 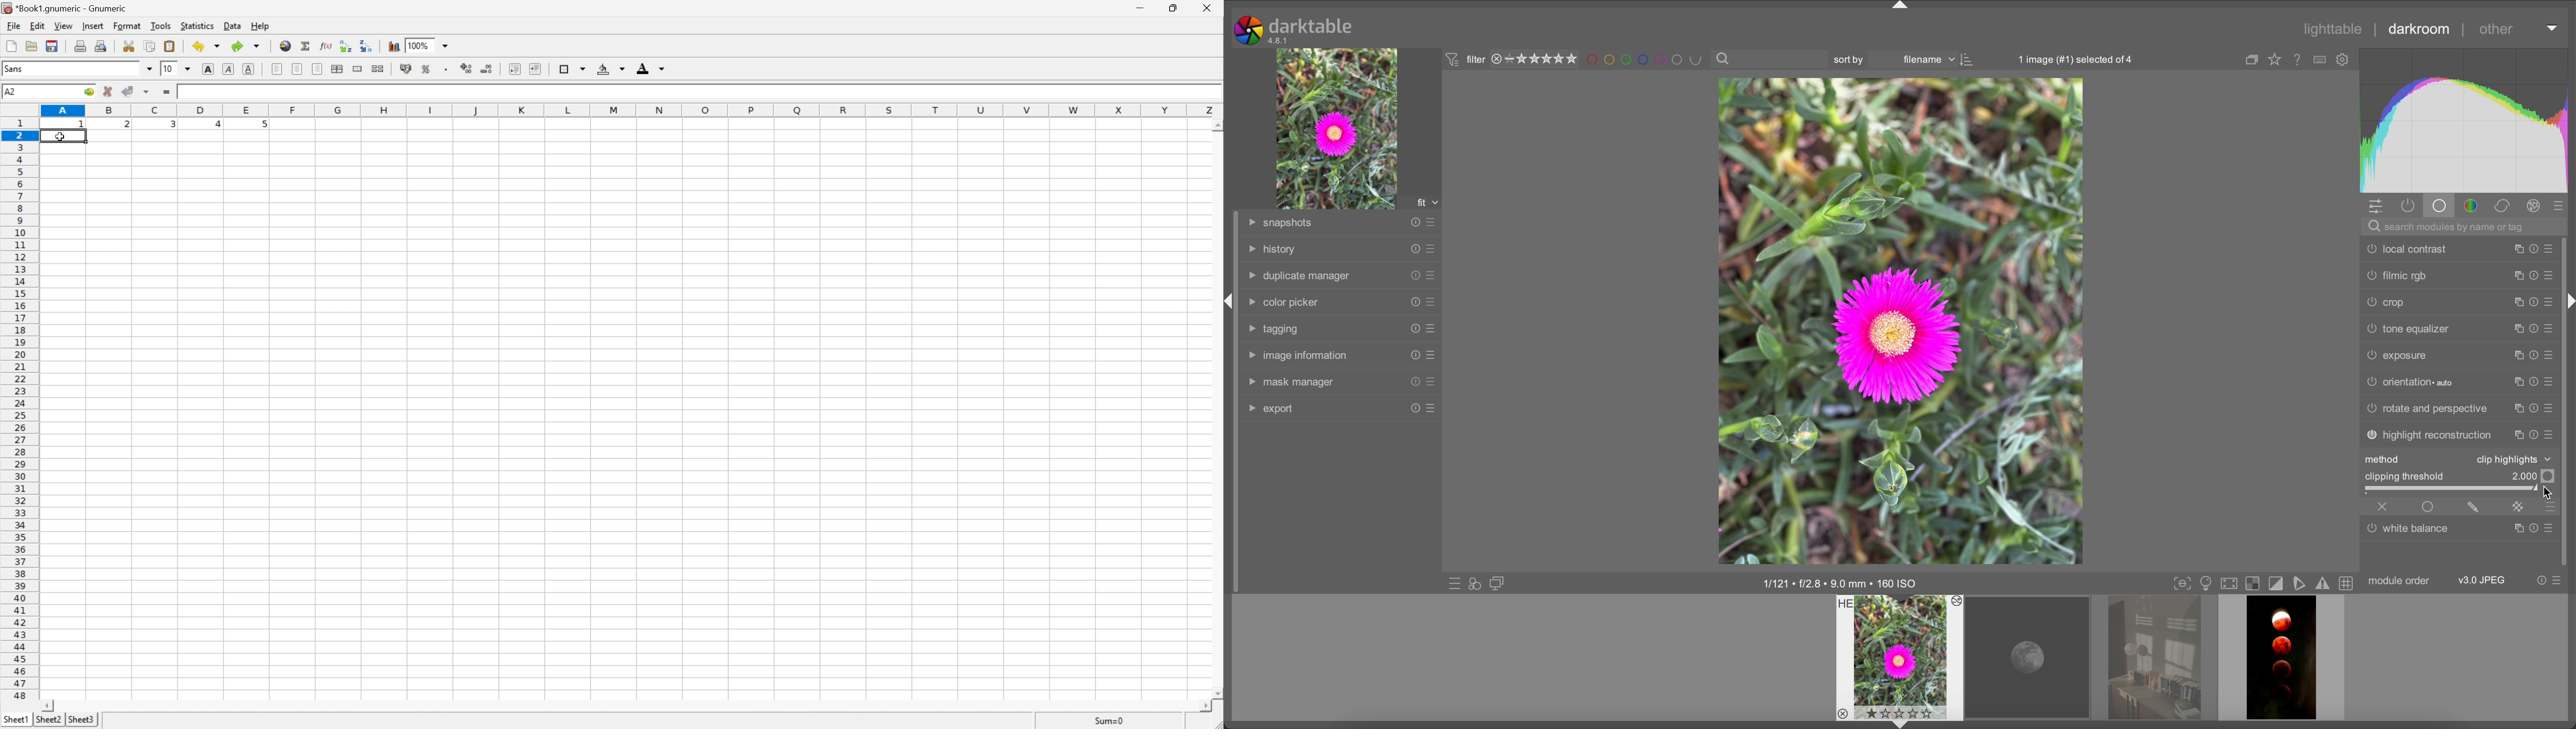 What do you see at coordinates (2532, 329) in the screenshot?
I see `reset presets` at bounding box center [2532, 329].